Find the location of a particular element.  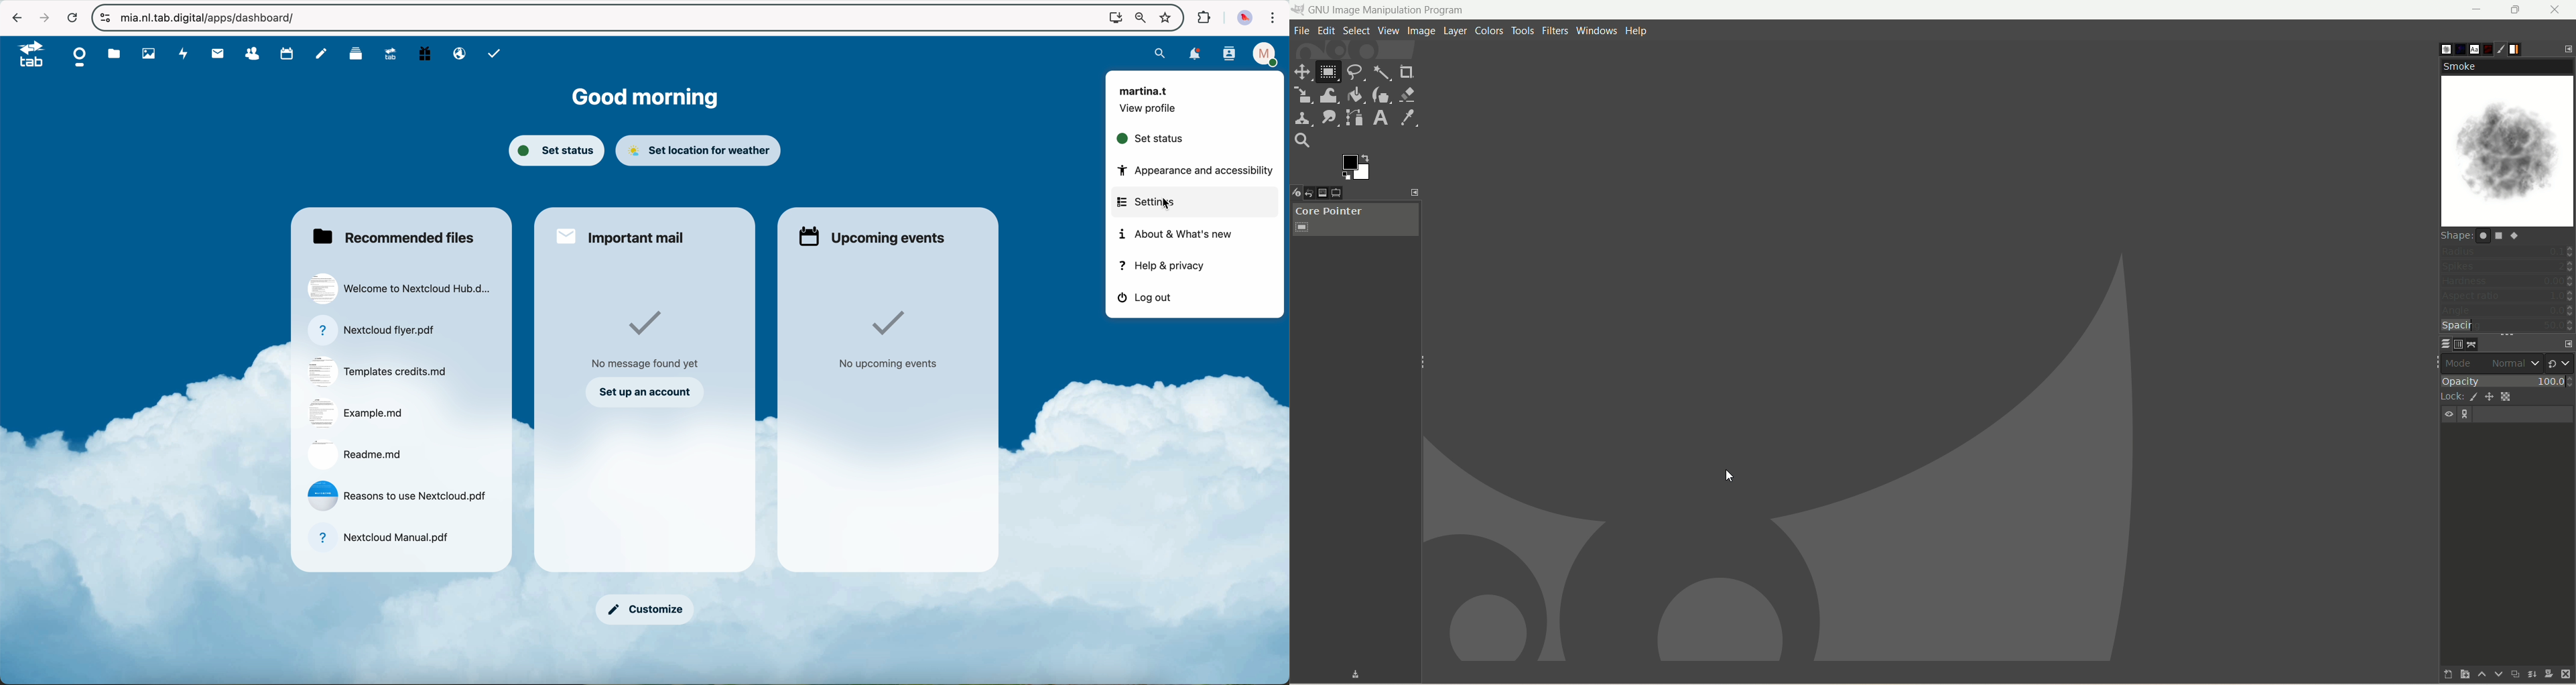

images is located at coordinates (1331, 193).